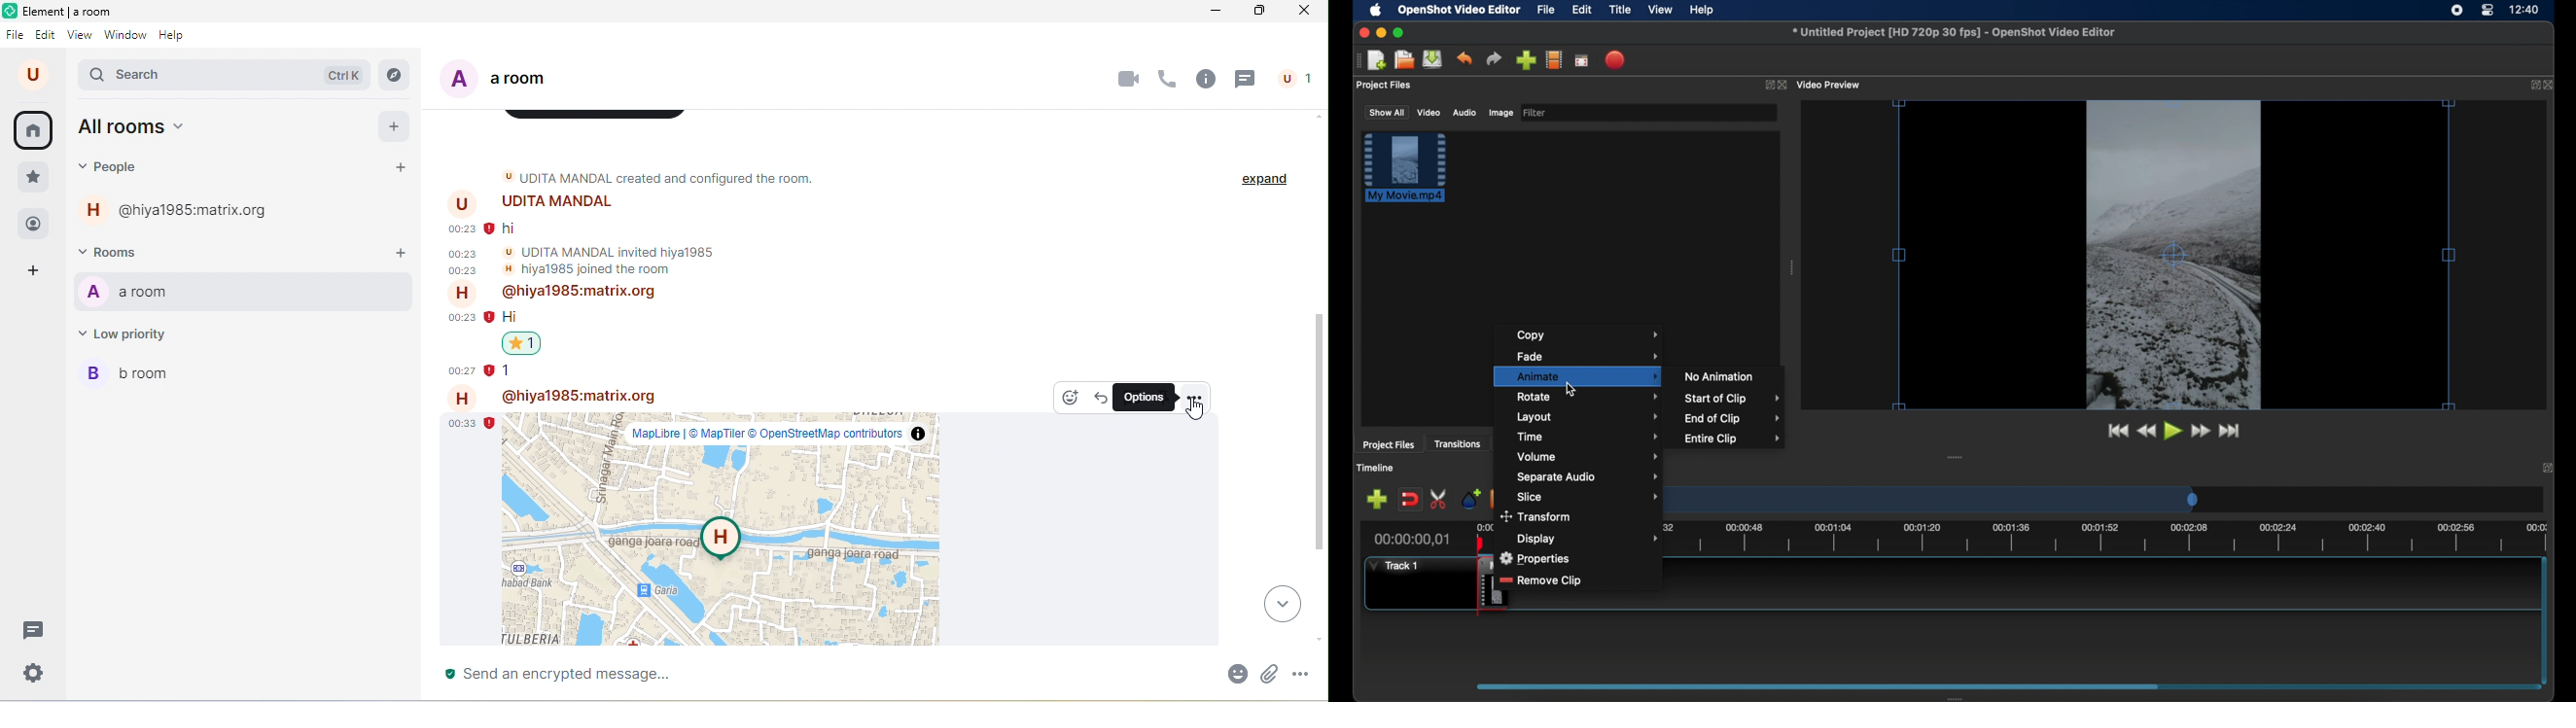 The height and width of the screenshot is (728, 2576). I want to click on explore rooms, so click(396, 77).